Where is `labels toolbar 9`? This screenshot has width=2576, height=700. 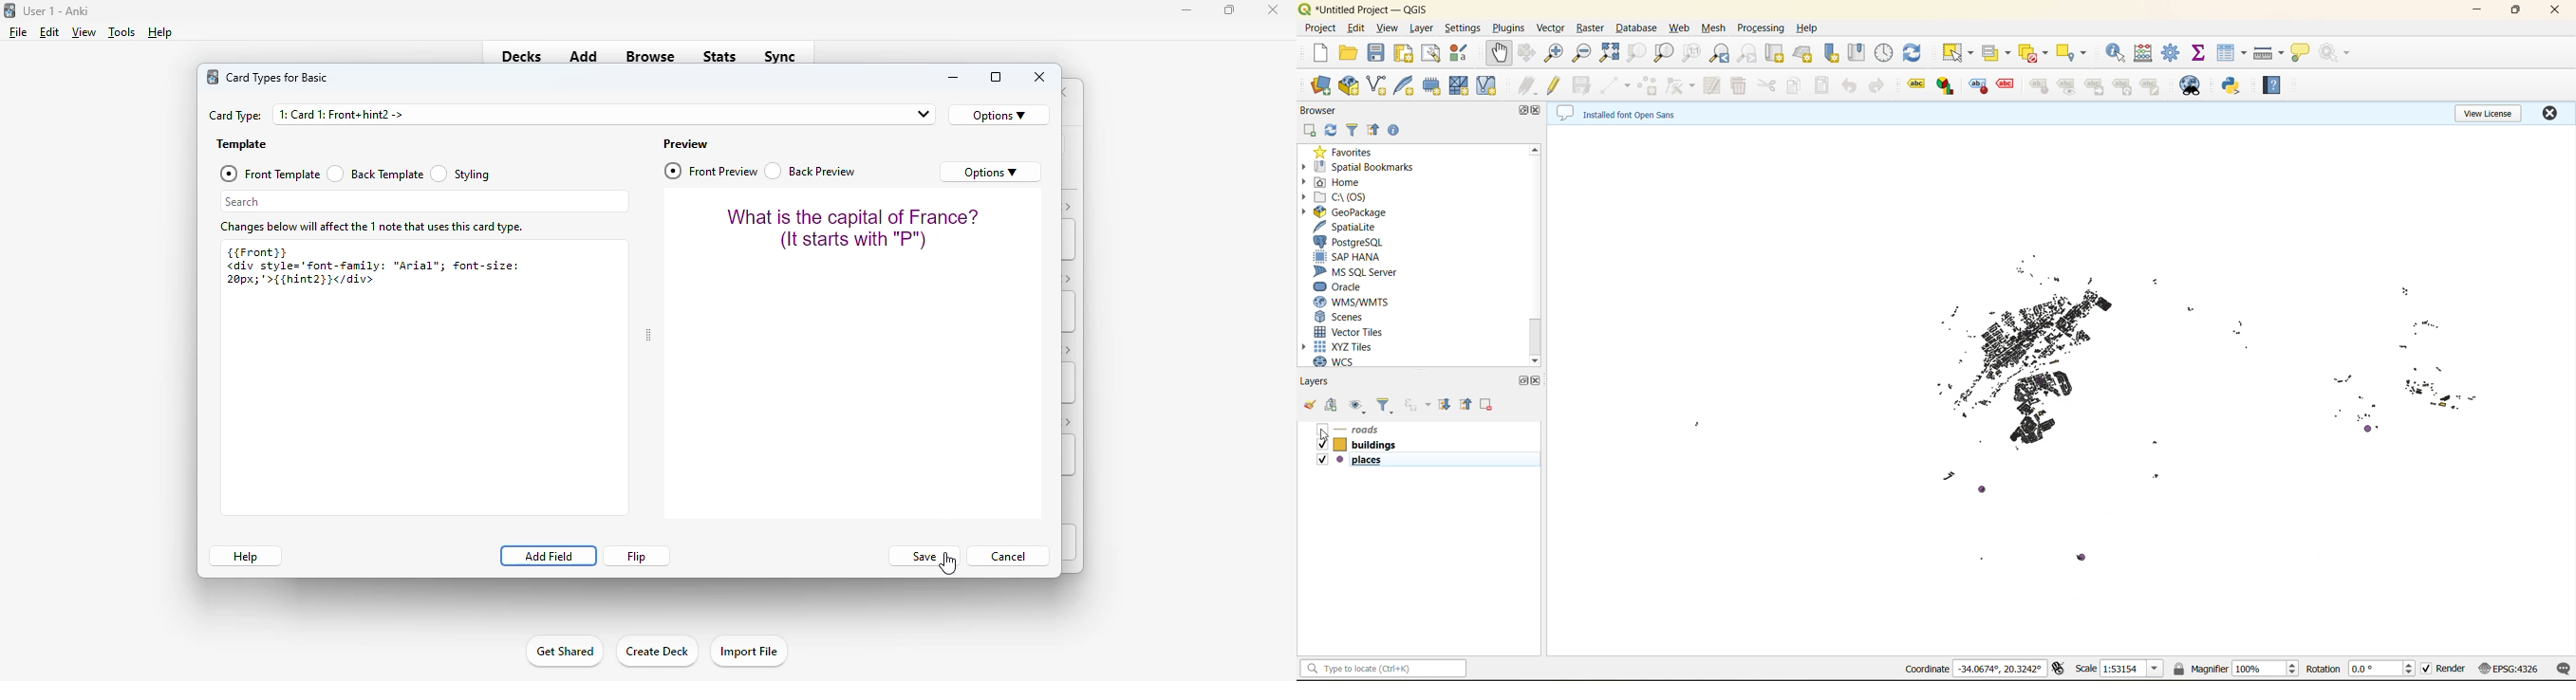 labels toolbar 9 is located at coordinates (2151, 87).